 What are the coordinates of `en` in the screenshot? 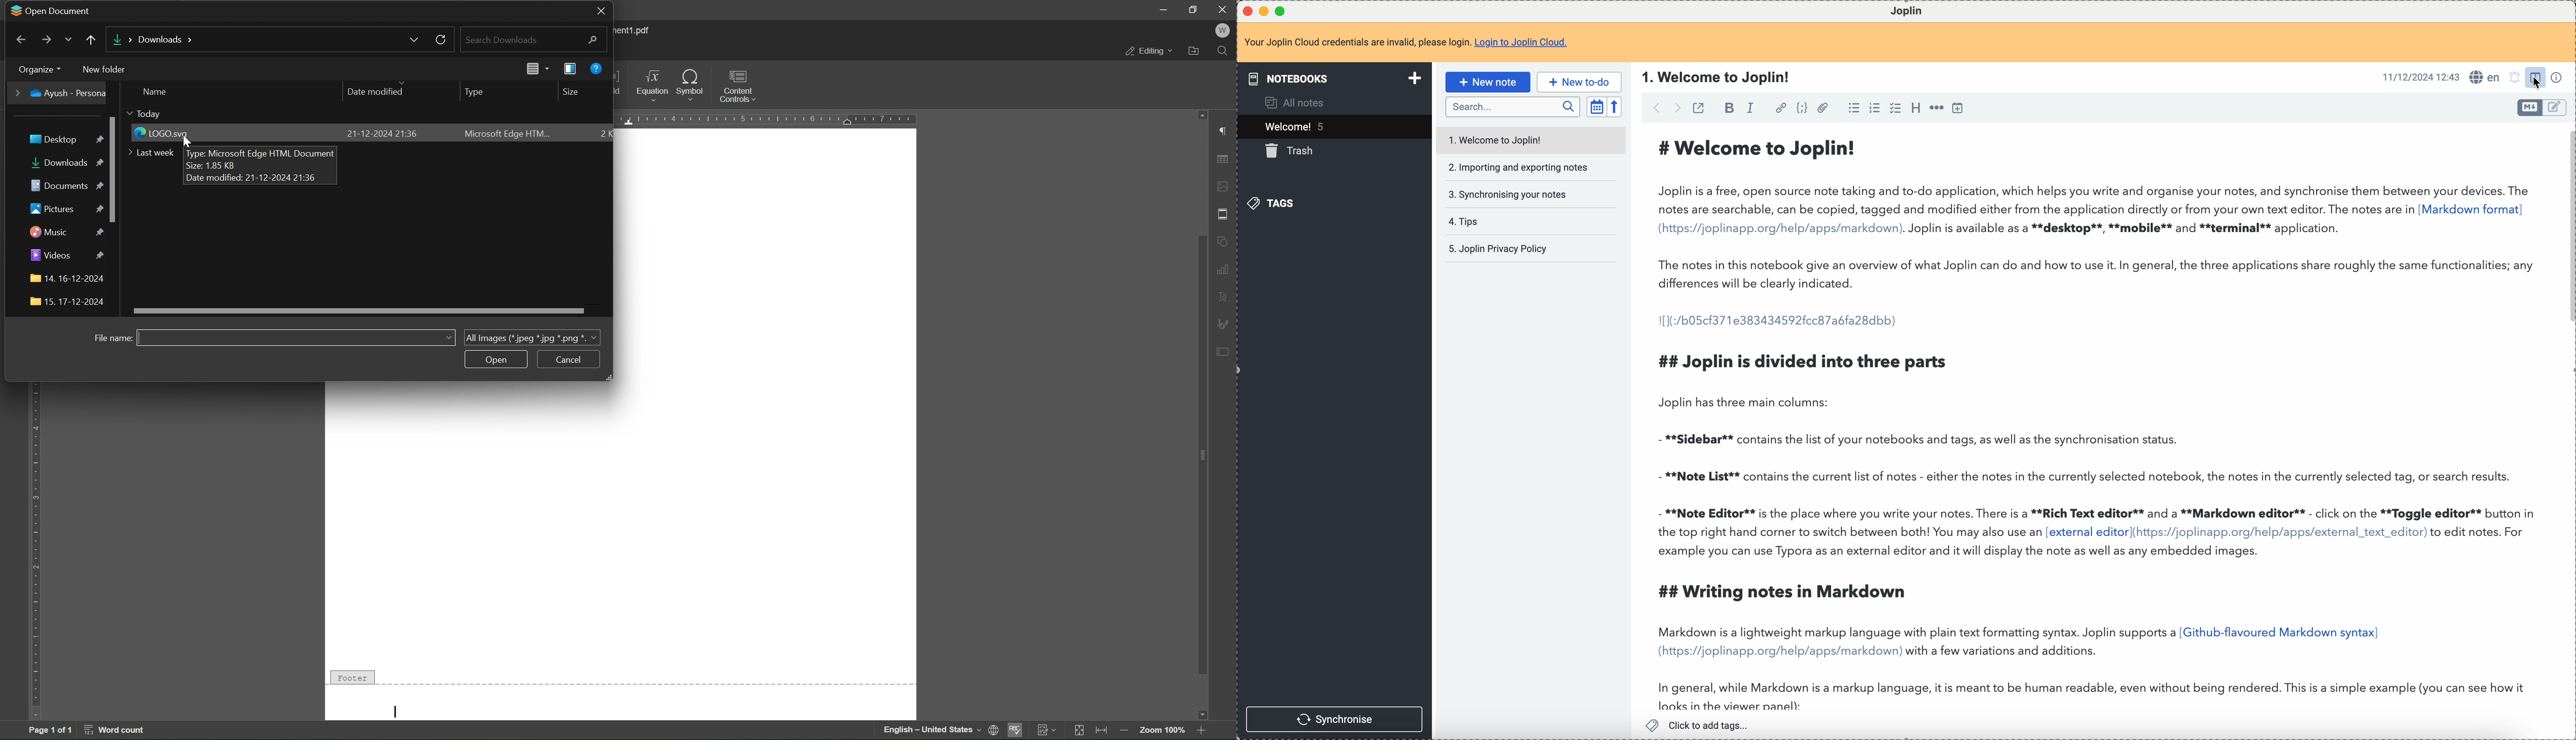 It's located at (2483, 76).